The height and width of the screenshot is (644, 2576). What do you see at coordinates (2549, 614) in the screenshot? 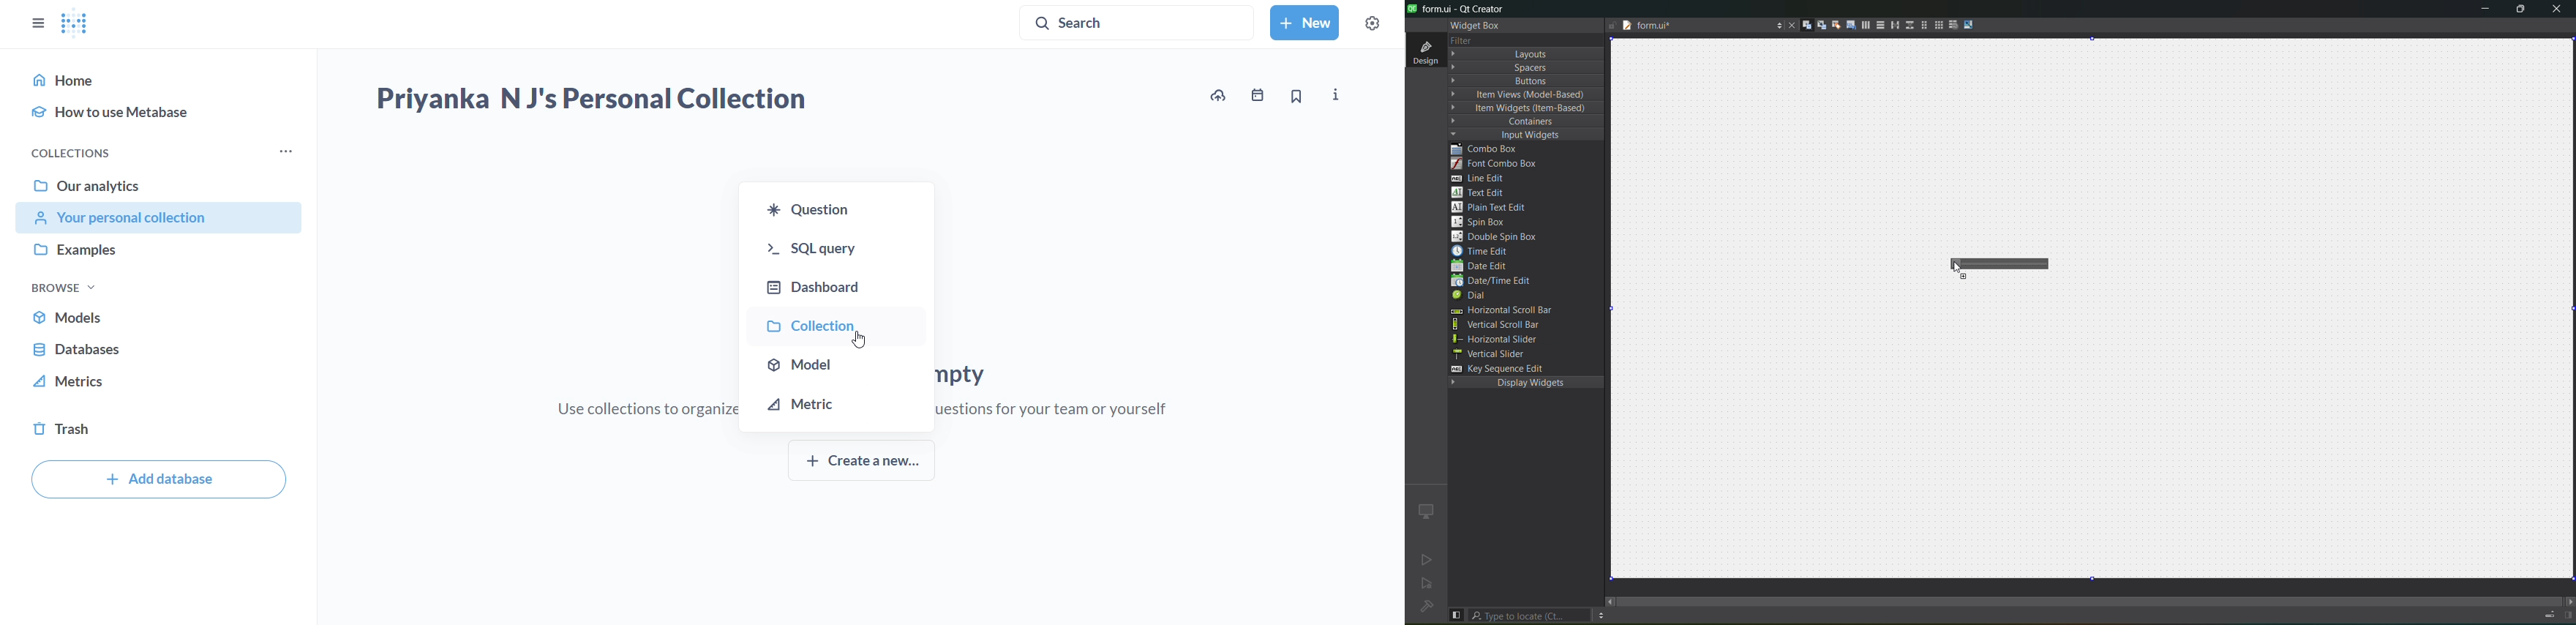
I see `progress details` at bounding box center [2549, 614].